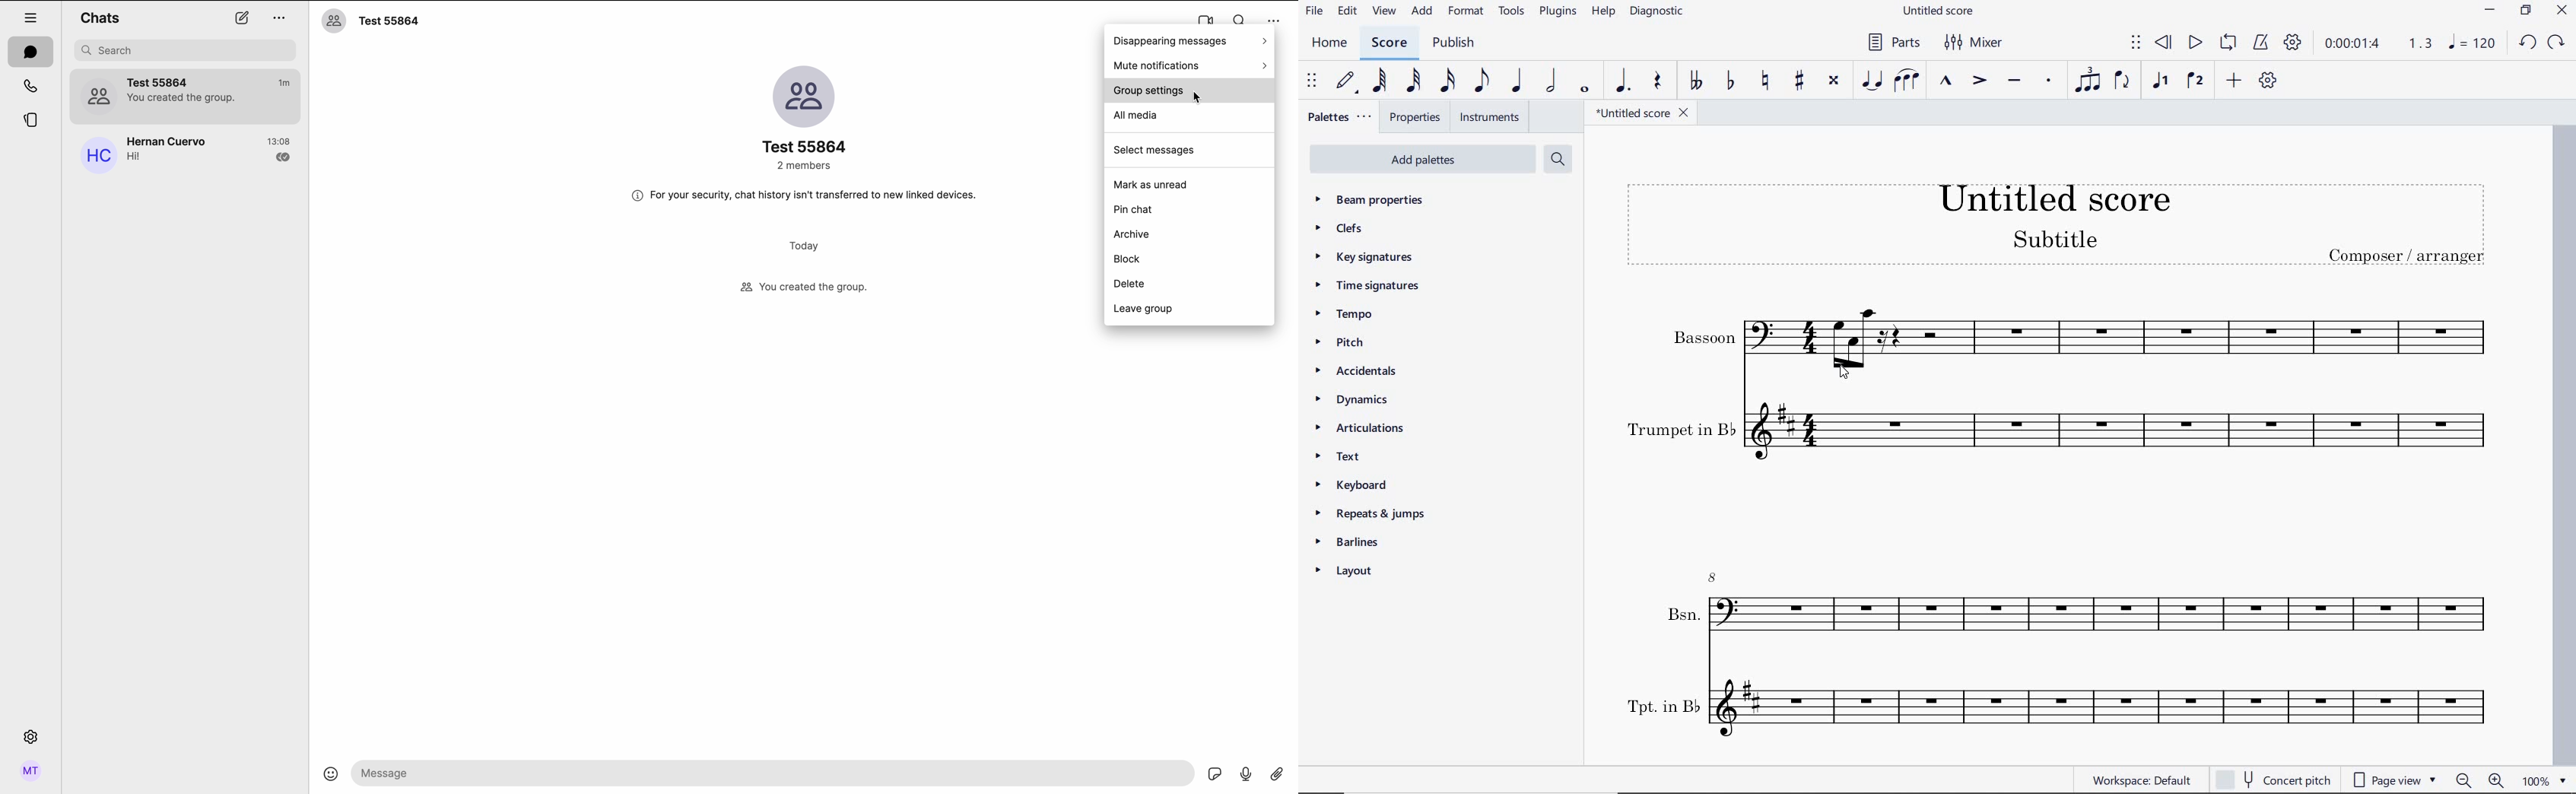 The height and width of the screenshot is (812, 2576). I want to click on Add Palettes, so click(1422, 157).